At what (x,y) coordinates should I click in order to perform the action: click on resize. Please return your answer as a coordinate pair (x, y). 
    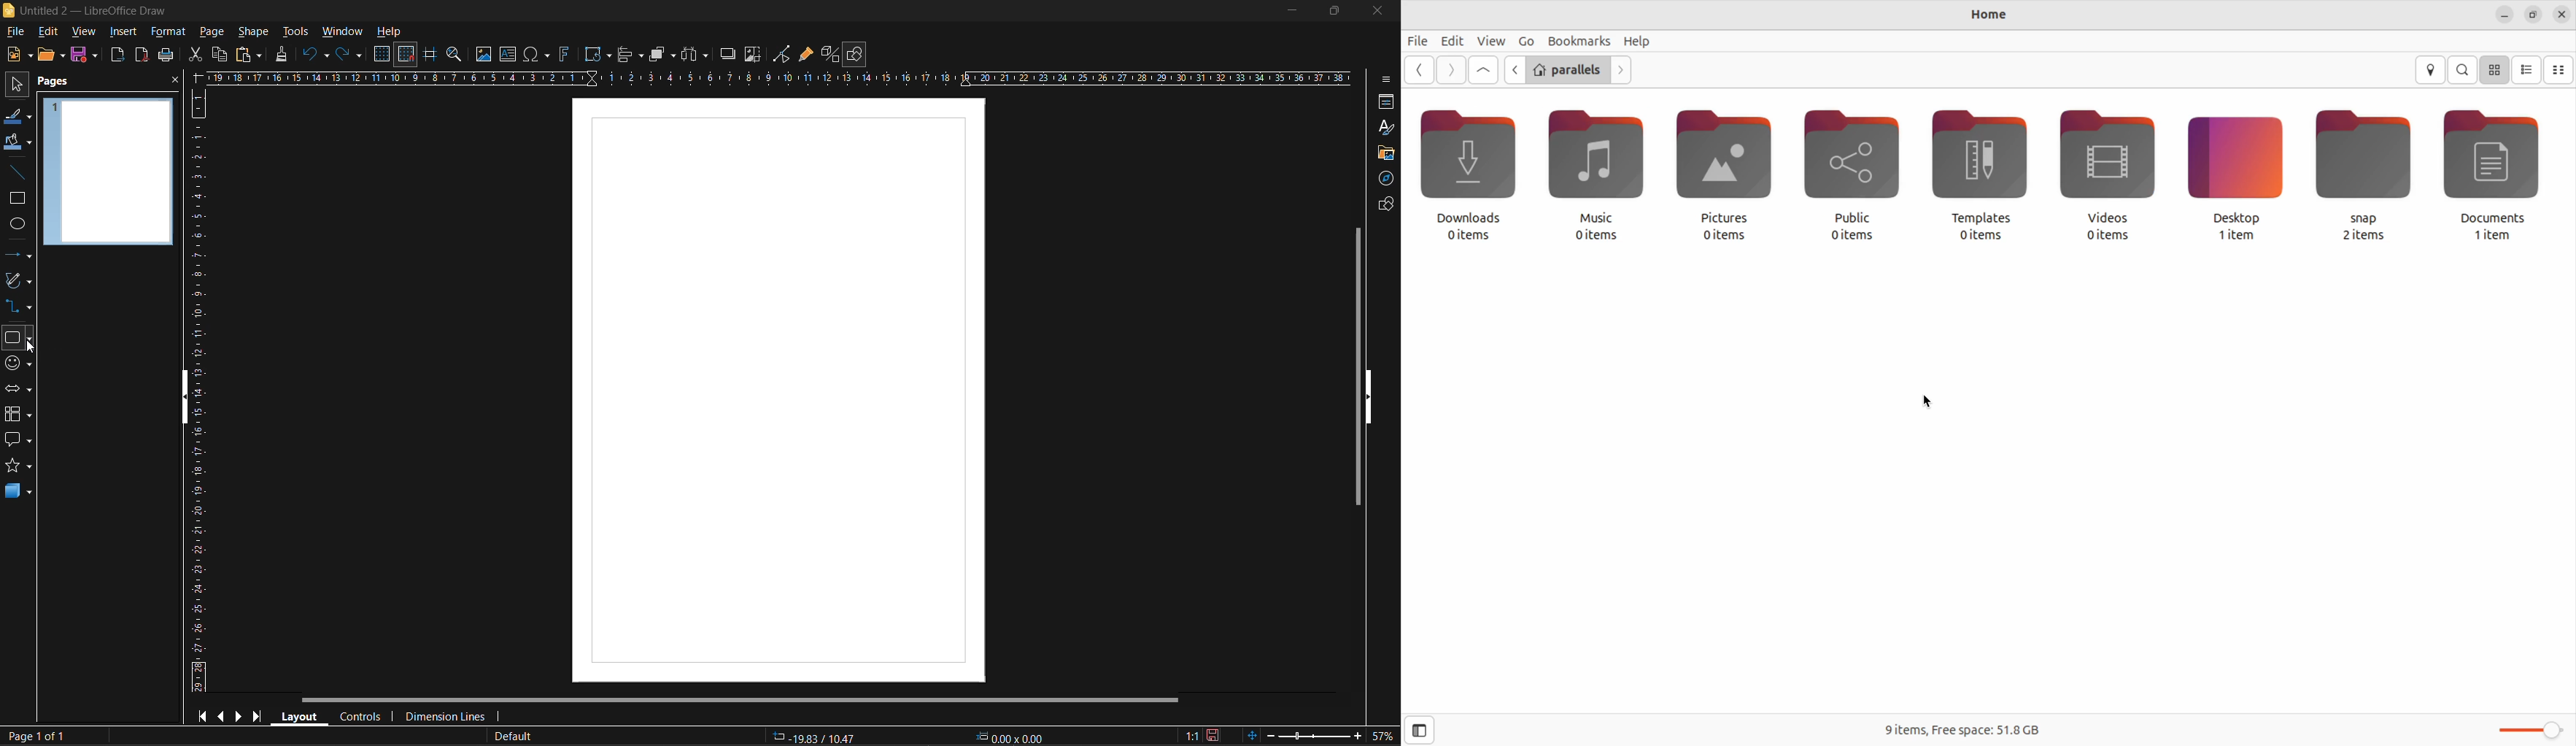
    Looking at the image, I should click on (2533, 15).